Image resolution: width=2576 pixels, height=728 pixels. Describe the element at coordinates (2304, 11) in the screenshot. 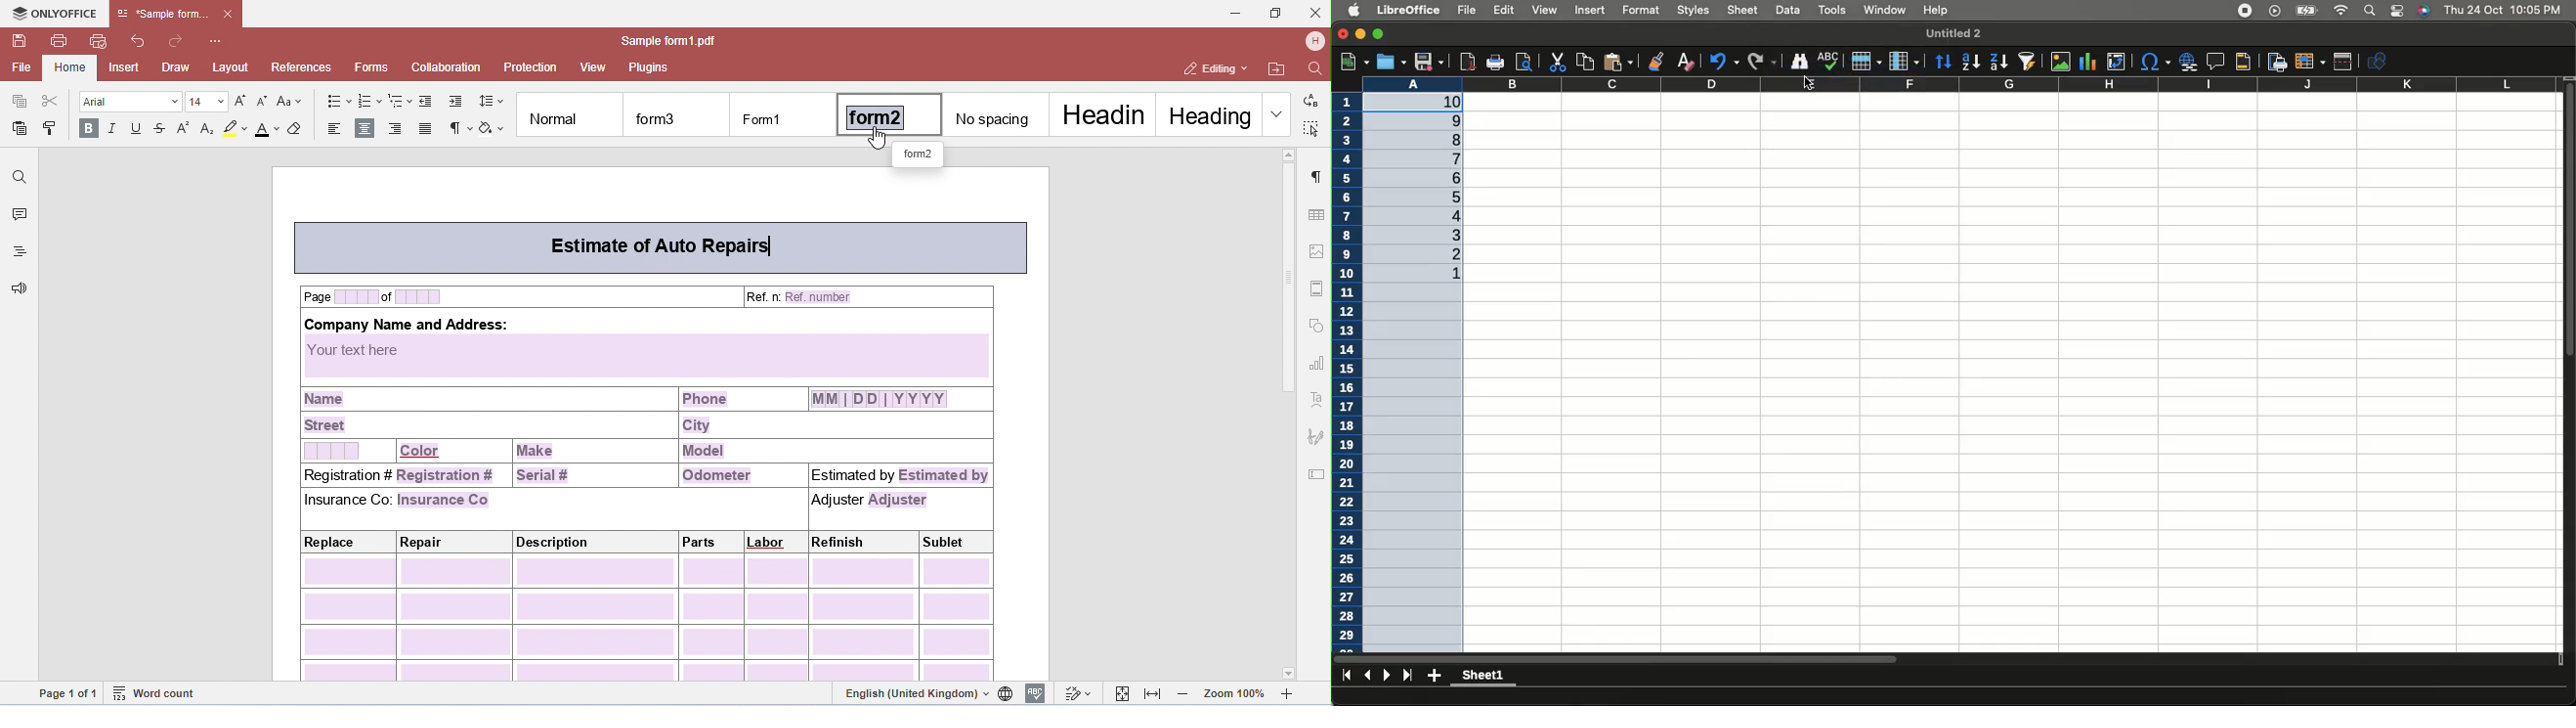

I see `Charge` at that location.